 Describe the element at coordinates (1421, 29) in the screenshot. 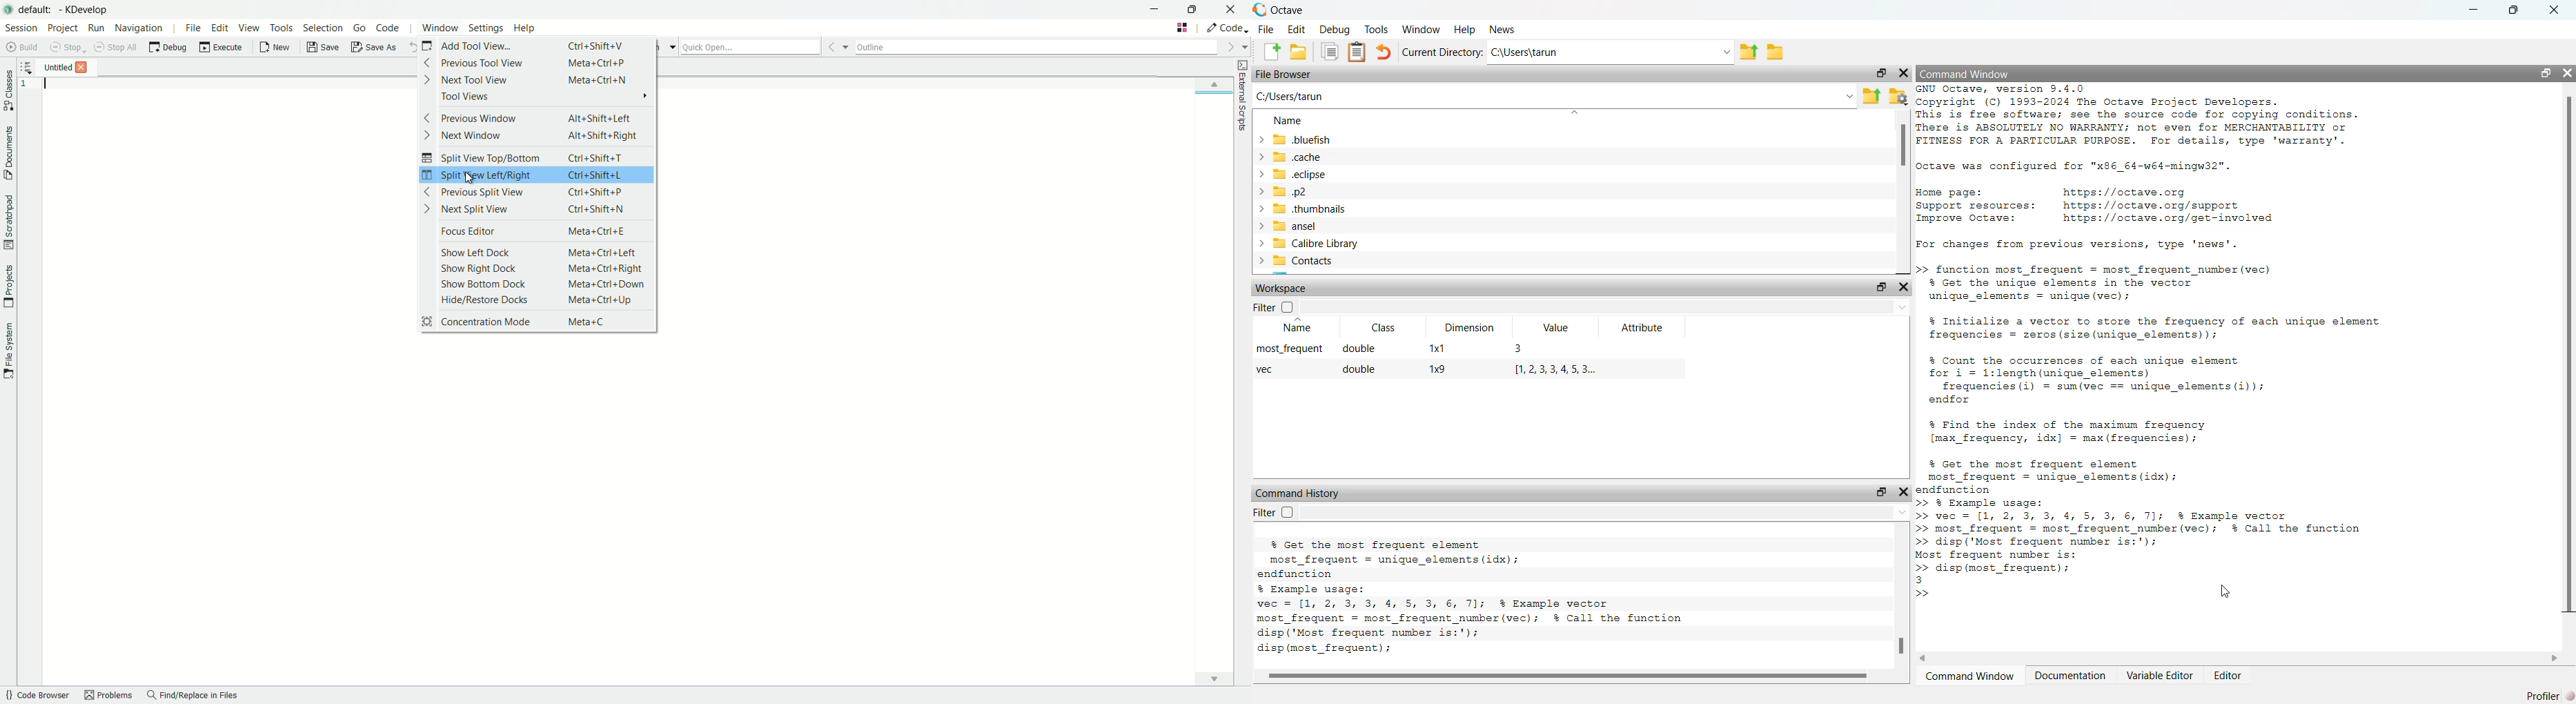

I see `Window` at that location.